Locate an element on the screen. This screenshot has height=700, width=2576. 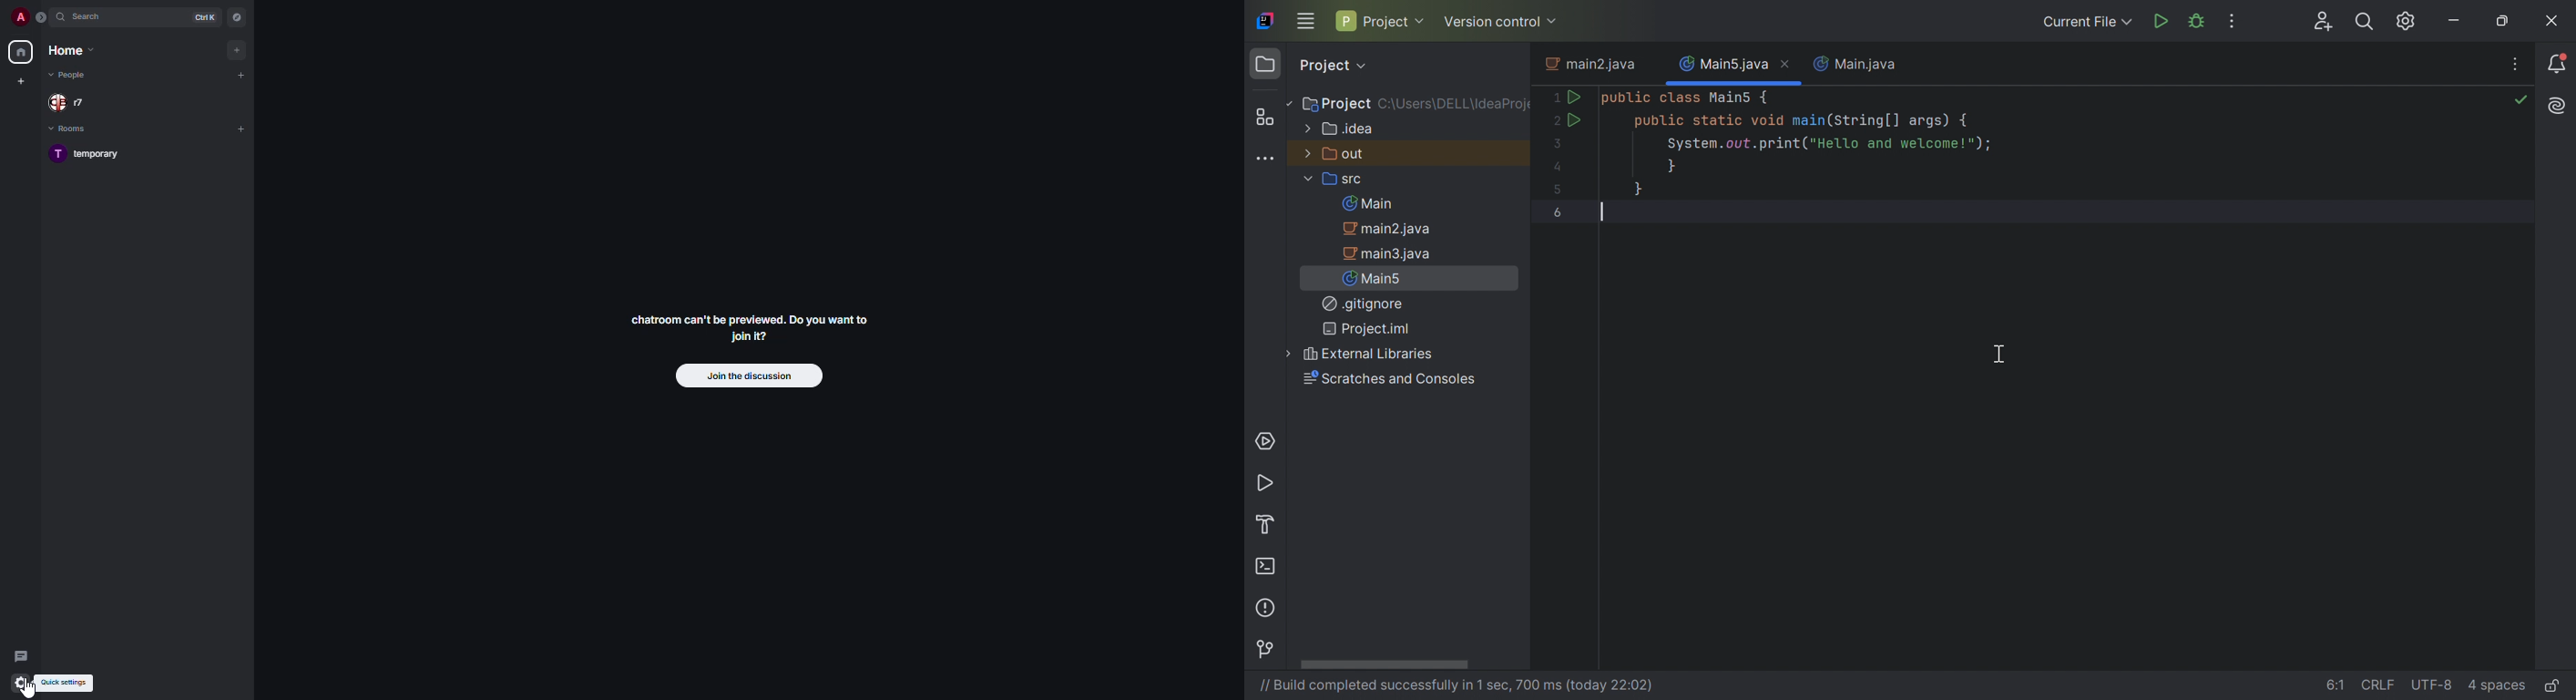
Current File is located at coordinates (2085, 21).